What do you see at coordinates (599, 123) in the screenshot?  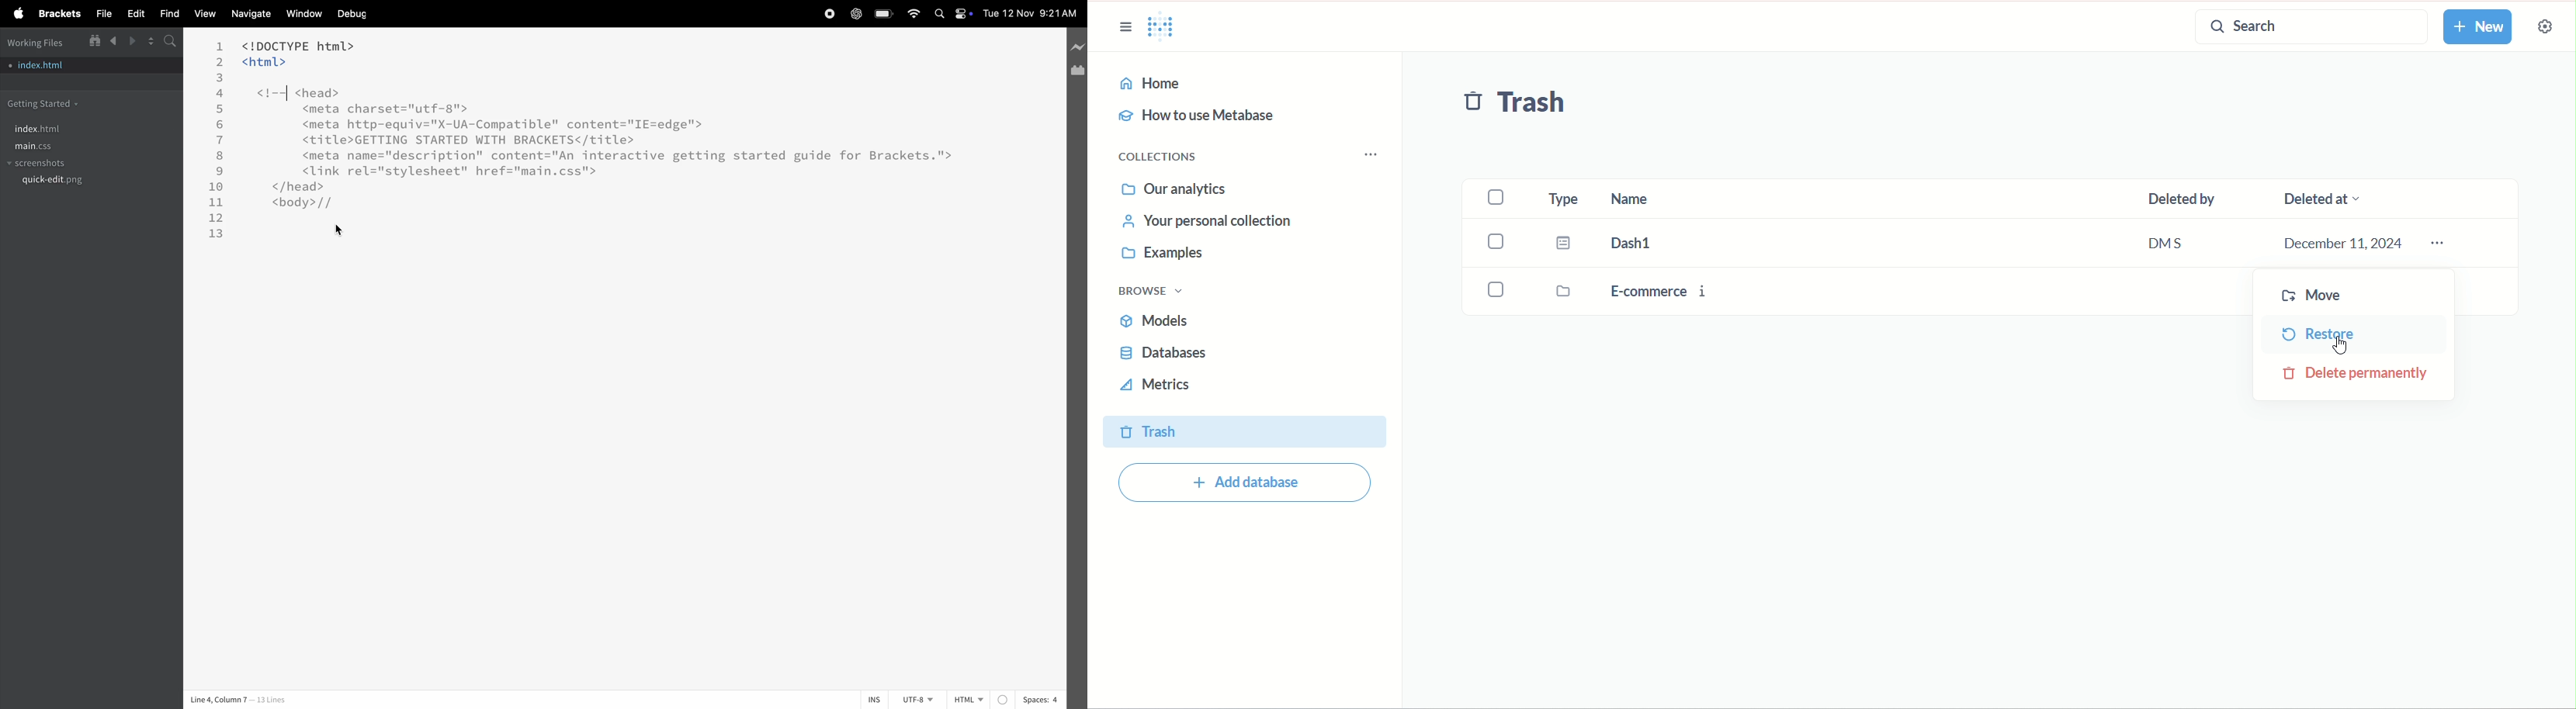 I see `<!DOCTYPE html>
<html>
<!--| <head>
<meta charset="utf-8">
<meta http-equiv="X-UA-Compatible" content="IE=edge'">
<title>GETTING STARTED WITH BRACKETS</title>
<meta name="description" content="An interactive getting started guide for Brackets.">
<link rel="stylesheet" href="main.css">
</head>
<body>//` at bounding box center [599, 123].